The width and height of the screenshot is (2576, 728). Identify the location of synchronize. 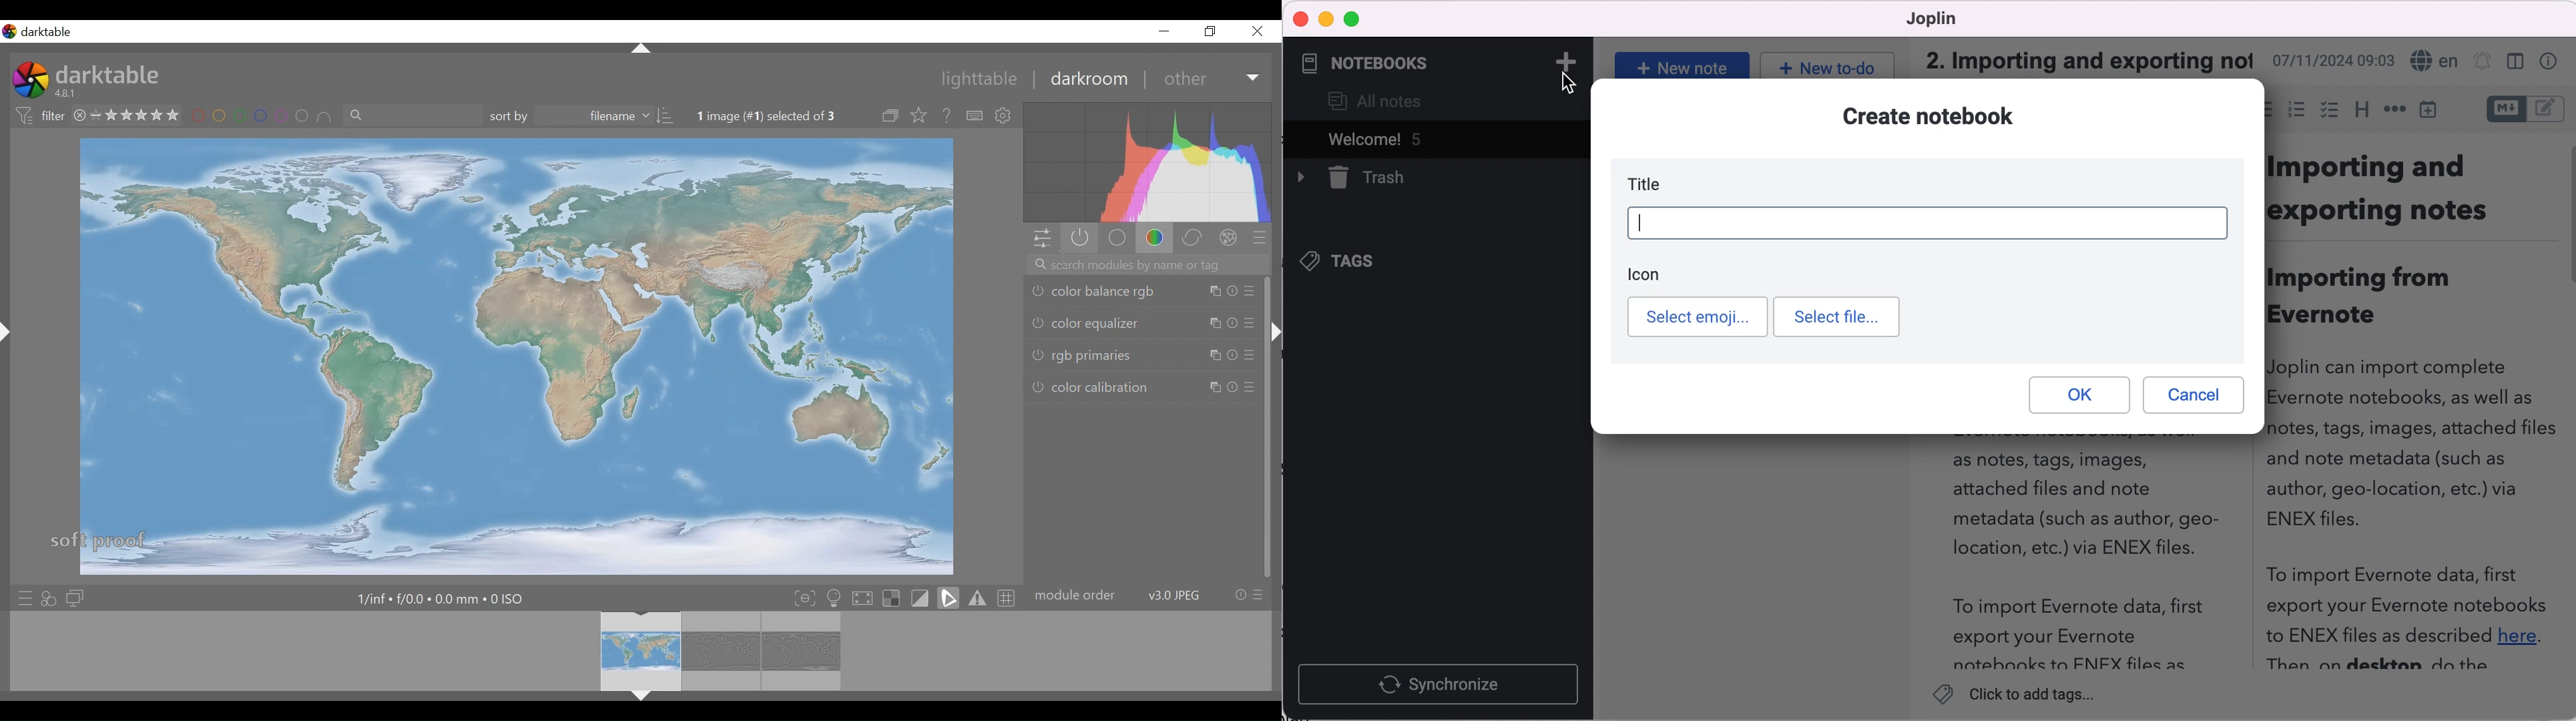
(1439, 685).